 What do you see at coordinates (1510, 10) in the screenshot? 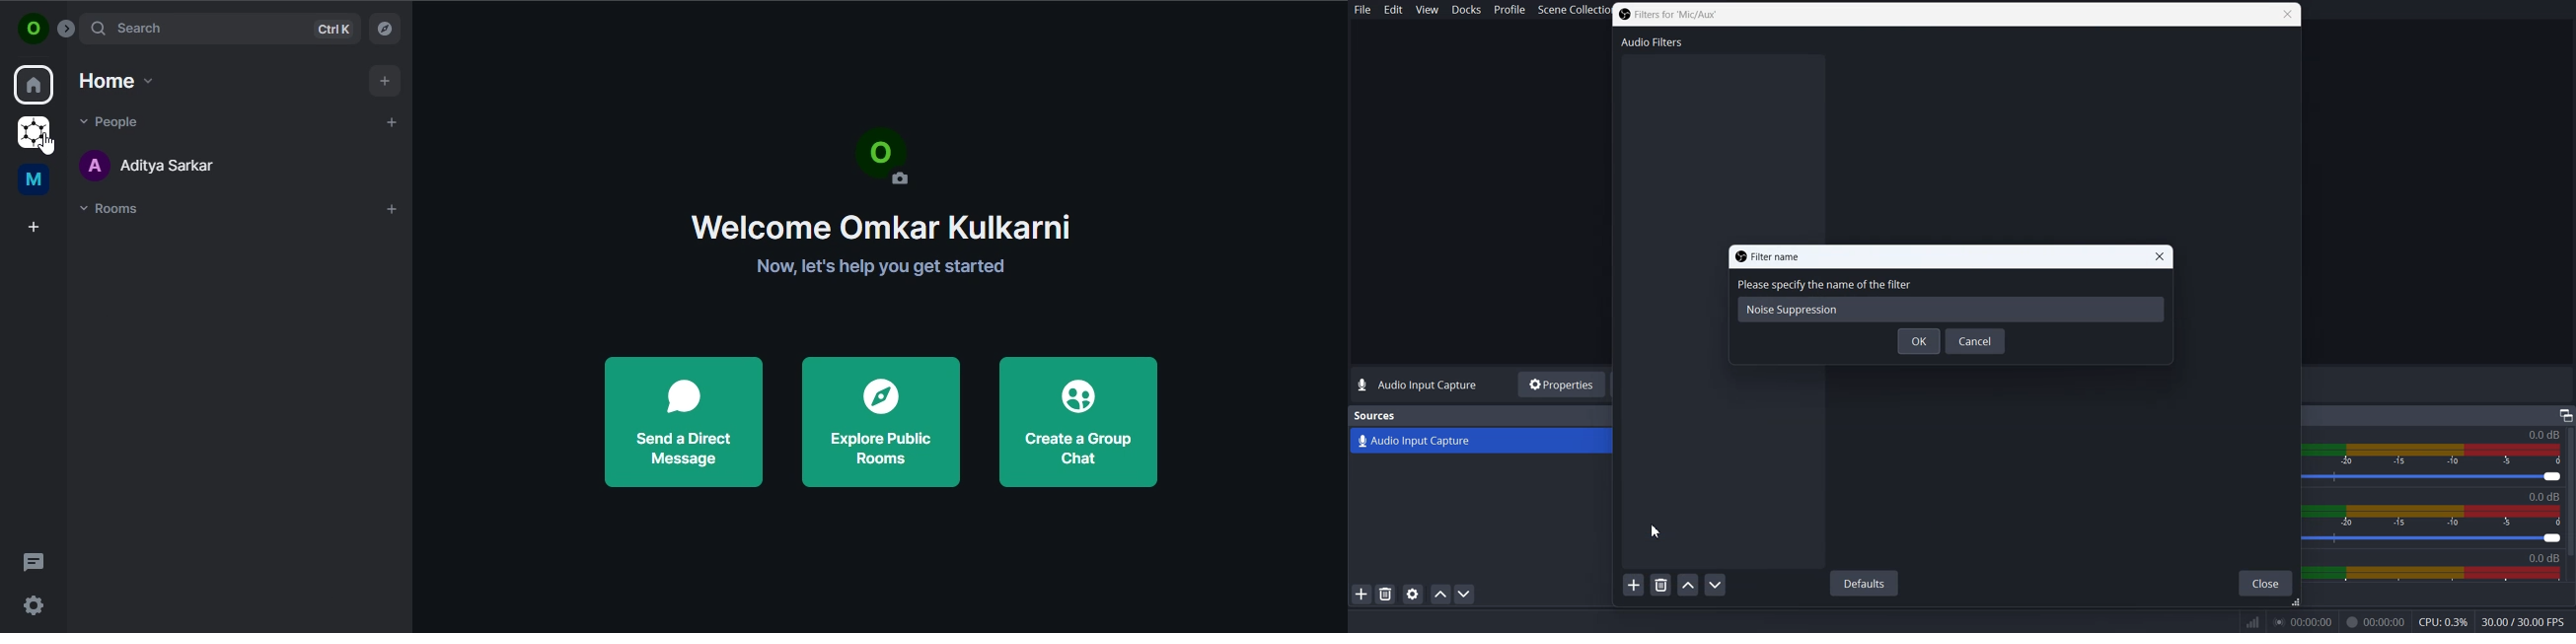
I see `Profile` at bounding box center [1510, 10].